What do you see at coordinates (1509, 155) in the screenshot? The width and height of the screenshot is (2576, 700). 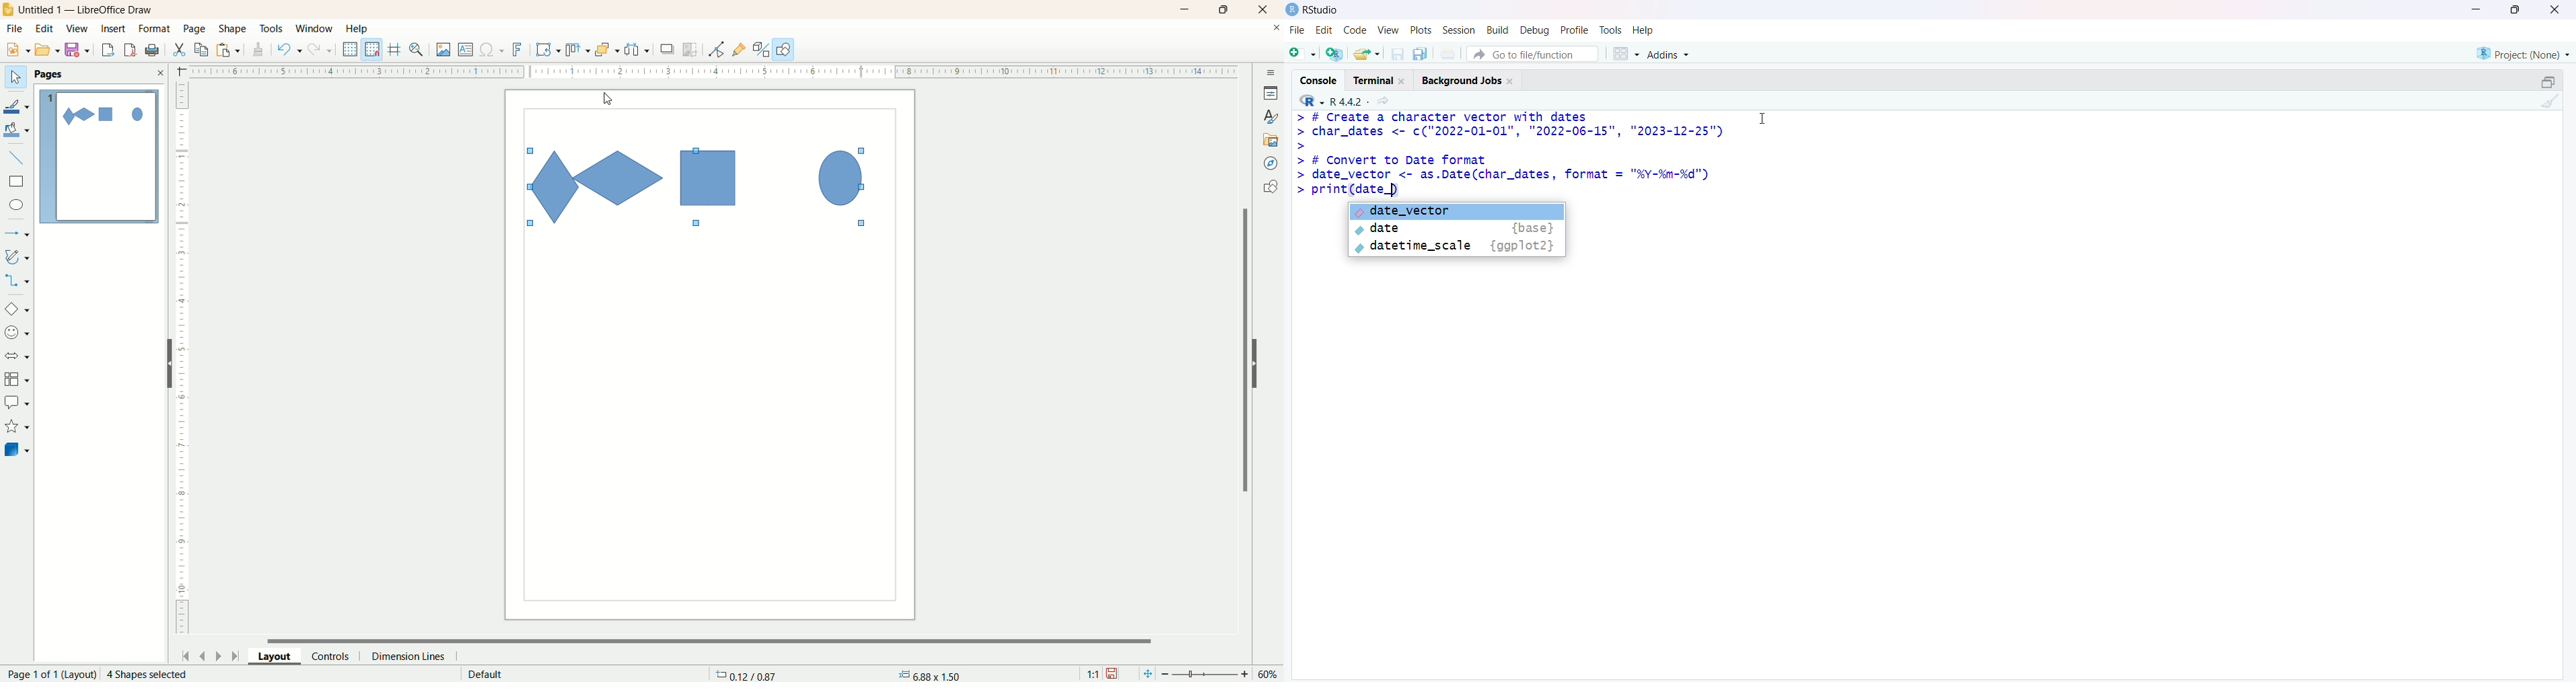 I see `> # Create a character vector with dates

> char_dates <- c("2022-01-01", "2022-06-15", "2023-12-25")
>

> # Convert to Date format

> date_vector <- as.Date(char_dates, format = "%Y-%m-%d")
> print(date_))` at bounding box center [1509, 155].